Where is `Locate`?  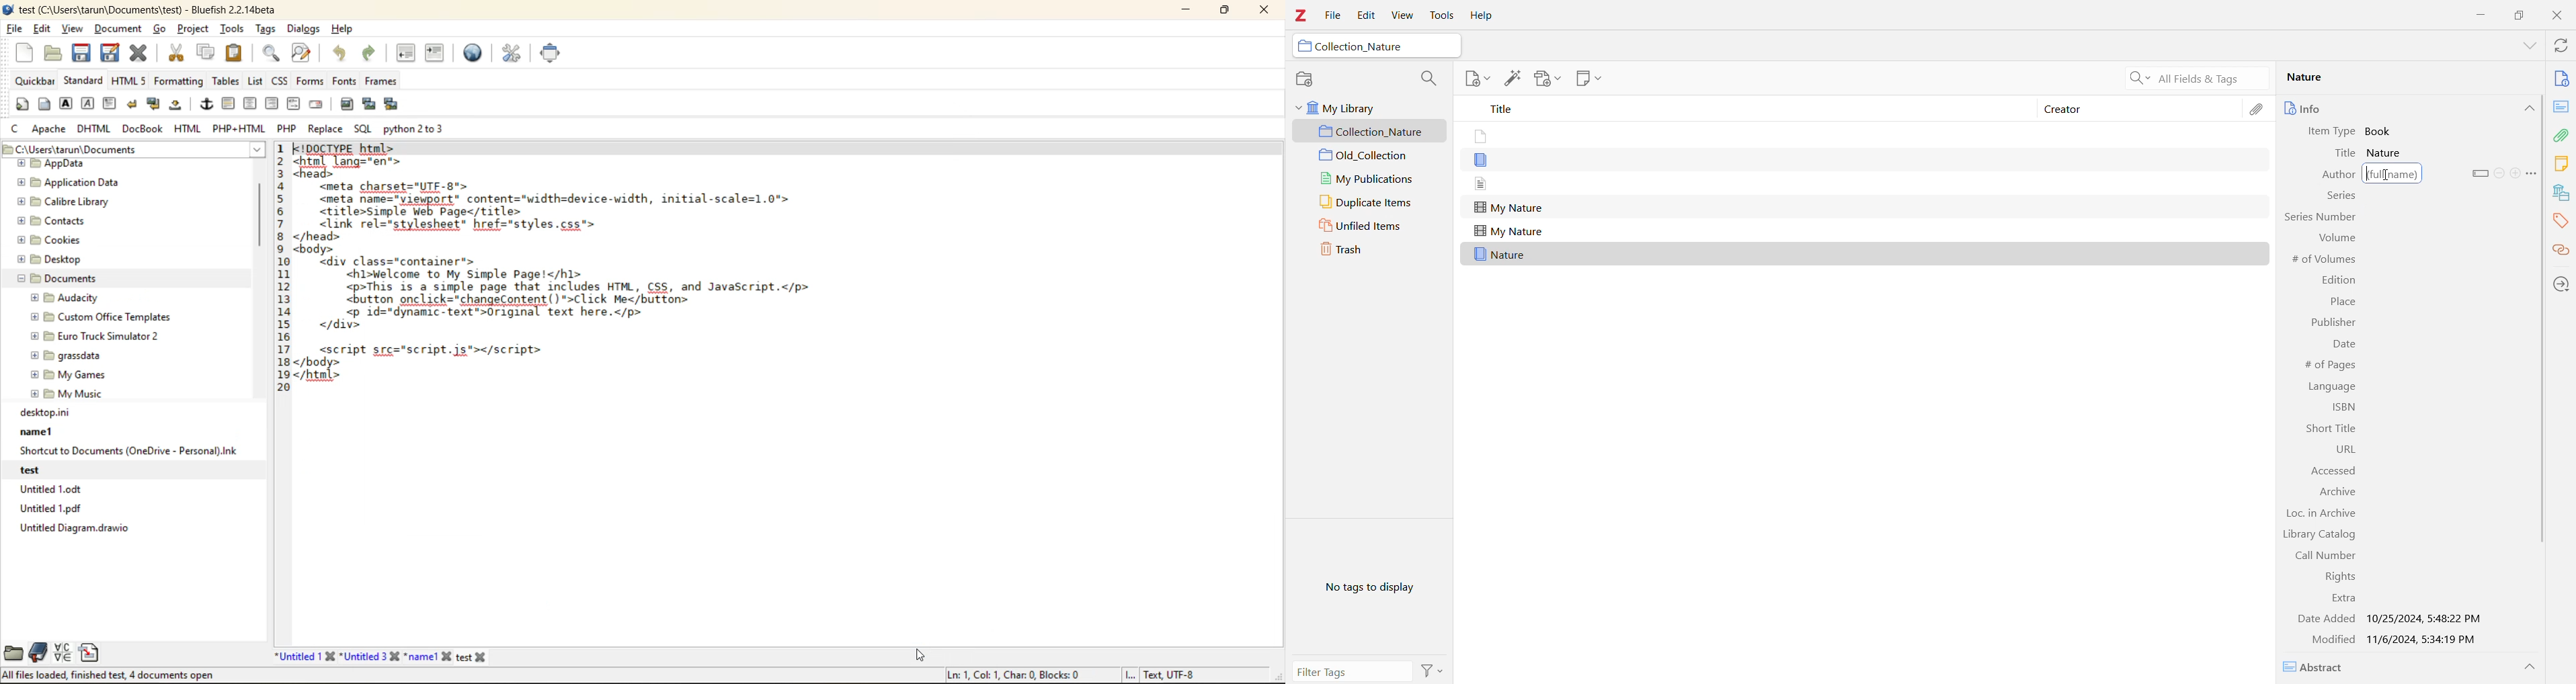 Locate is located at coordinates (2561, 285).